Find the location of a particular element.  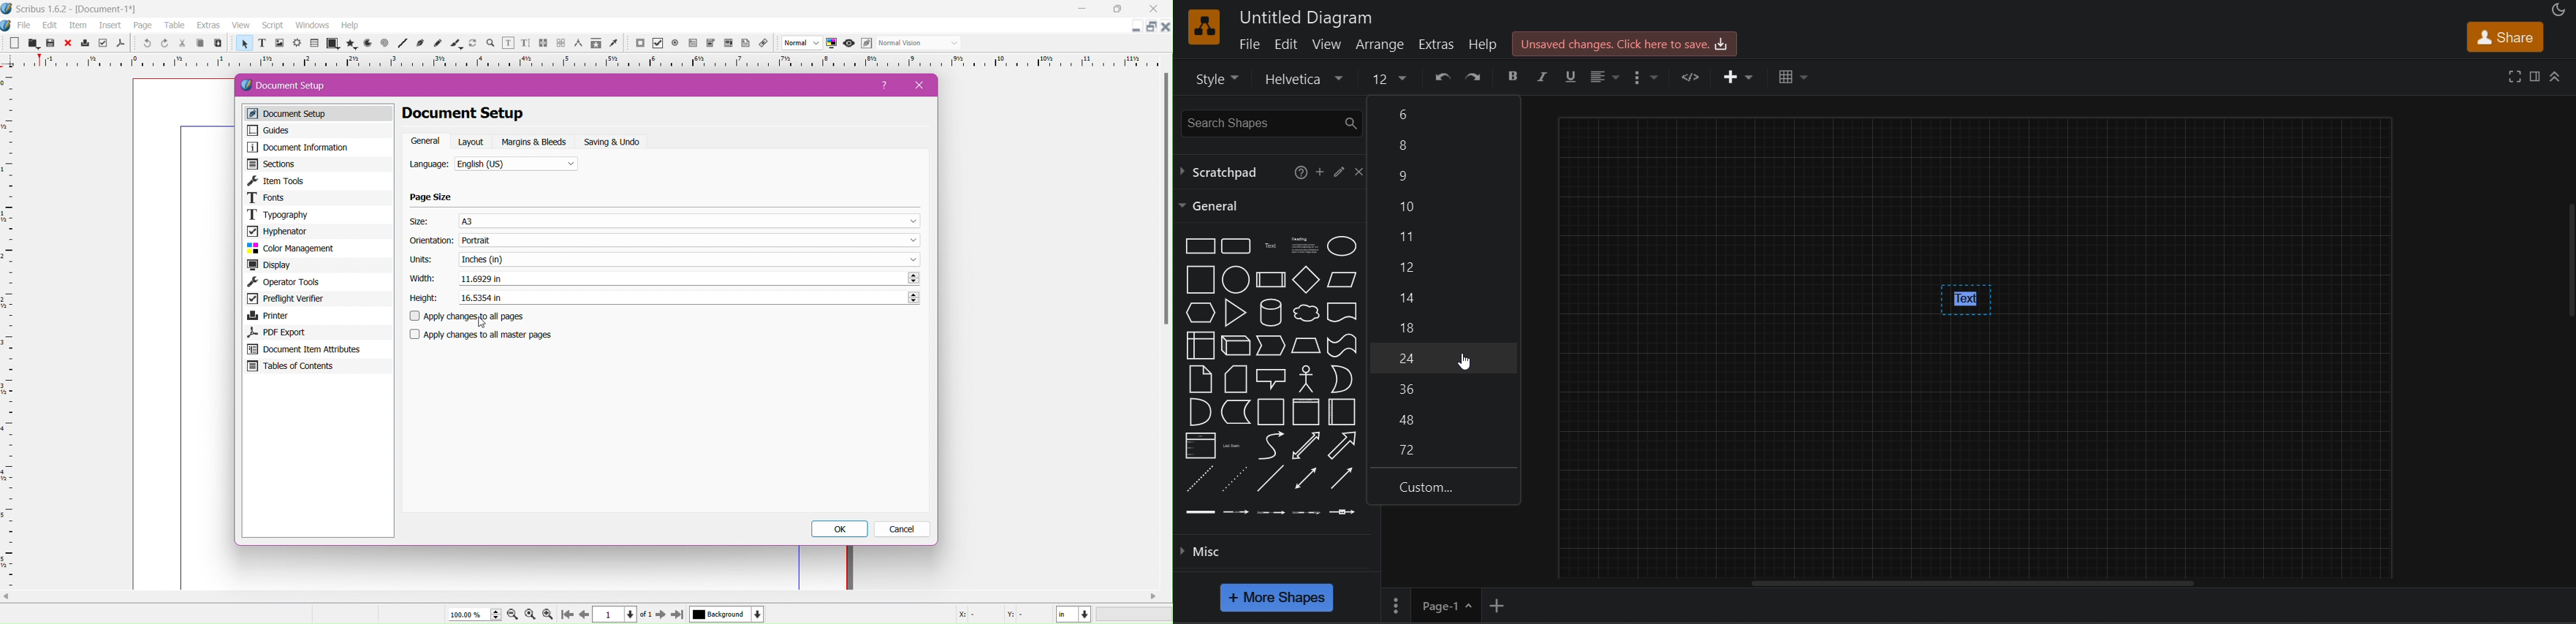

Triangle is located at coordinates (1236, 313).